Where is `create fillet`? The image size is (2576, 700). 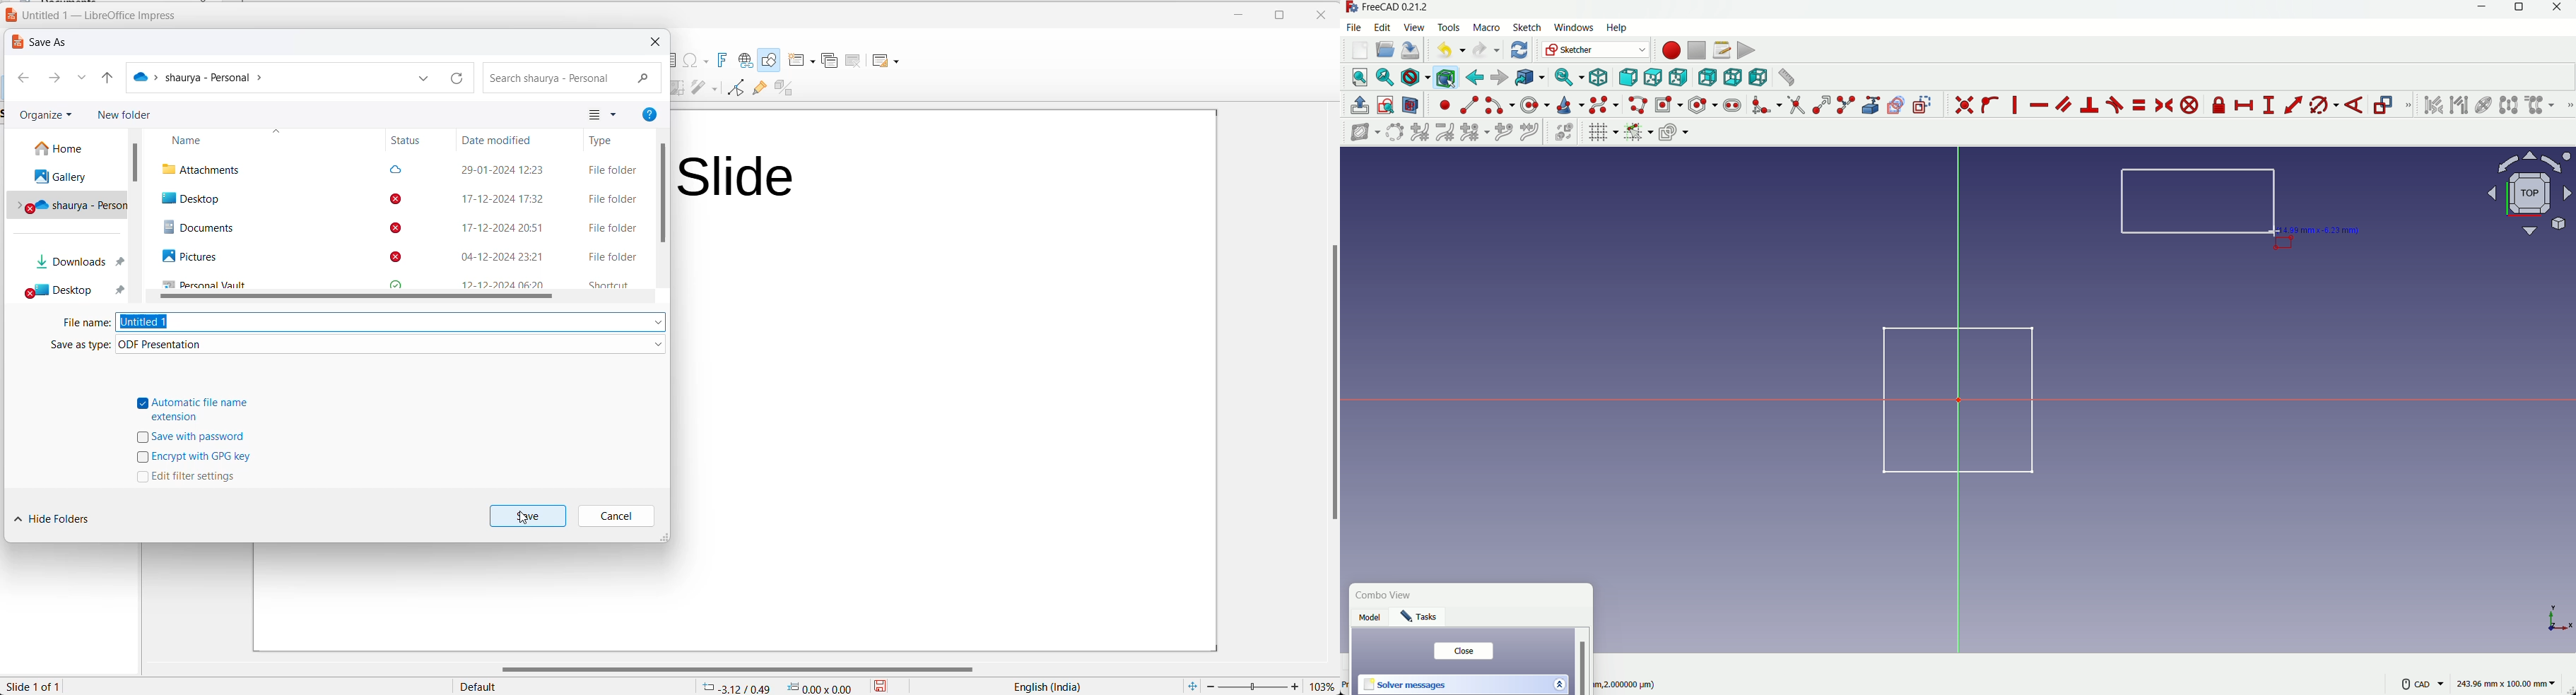
create fillet is located at coordinates (1766, 105).